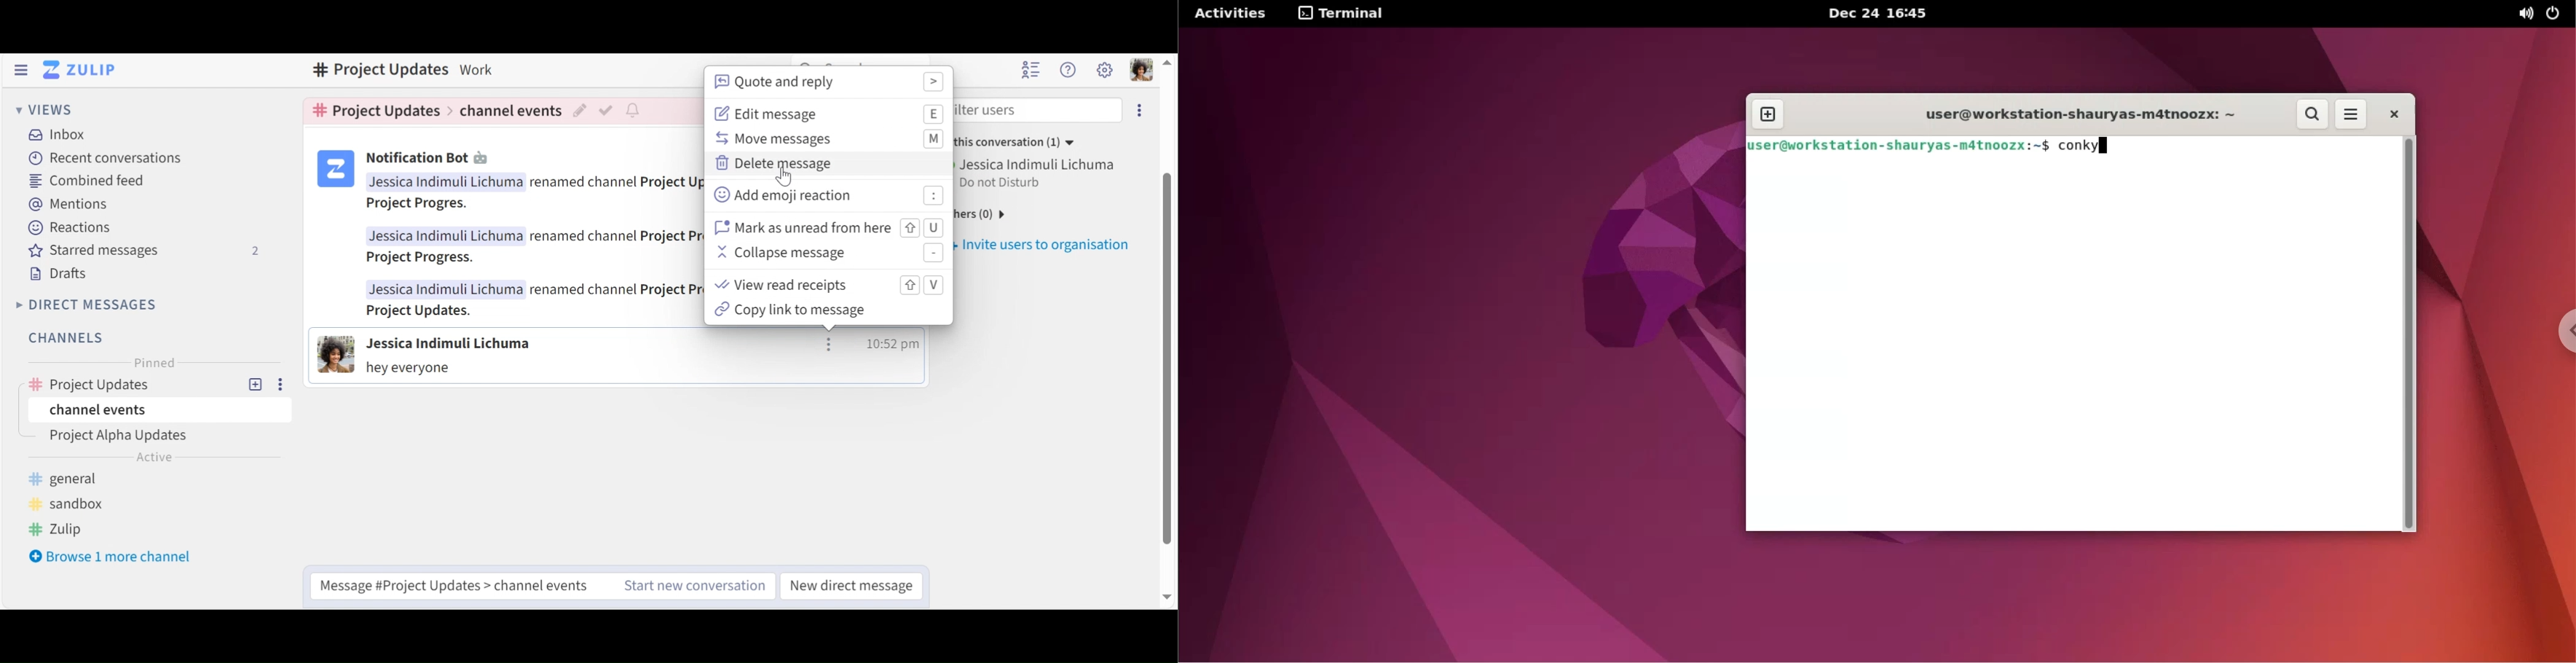 This screenshot has width=2576, height=672. I want to click on Edit message, so click(830, 113).